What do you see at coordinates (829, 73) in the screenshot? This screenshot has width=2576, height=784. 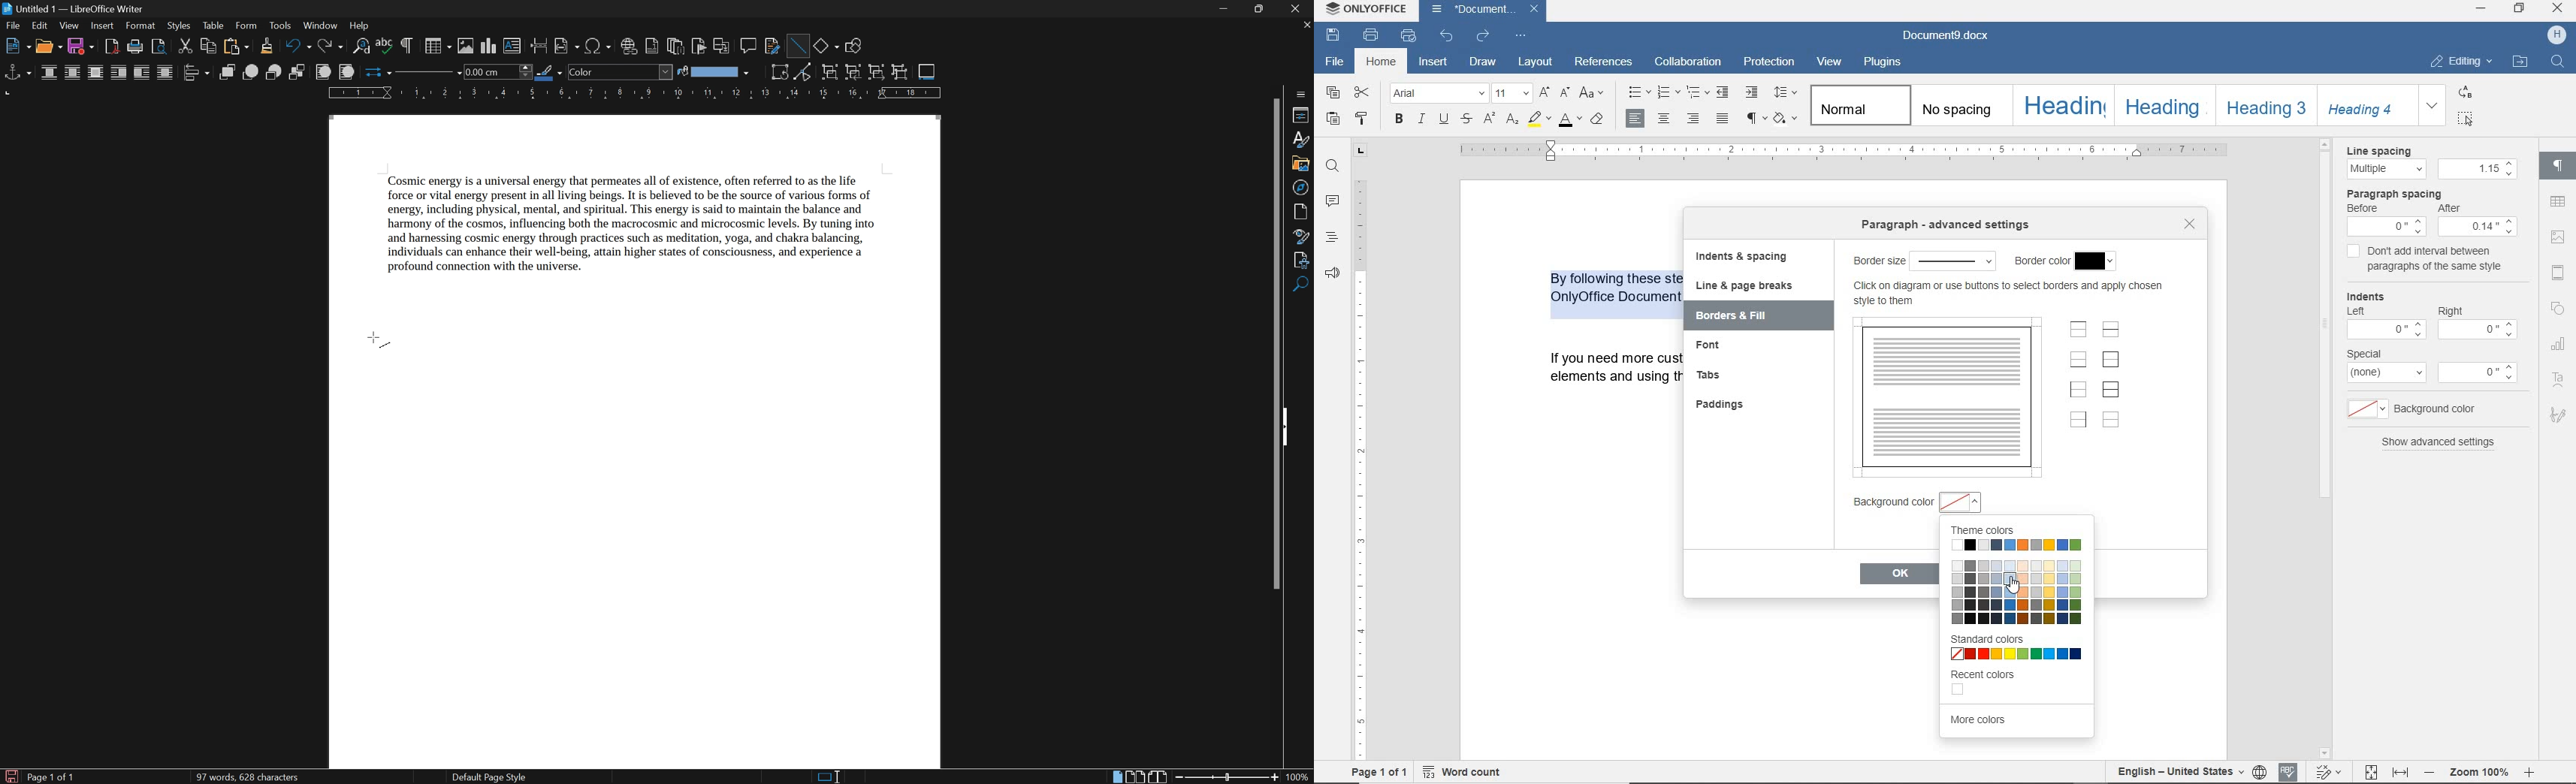 I see `group` at bounding box center [829, 73].